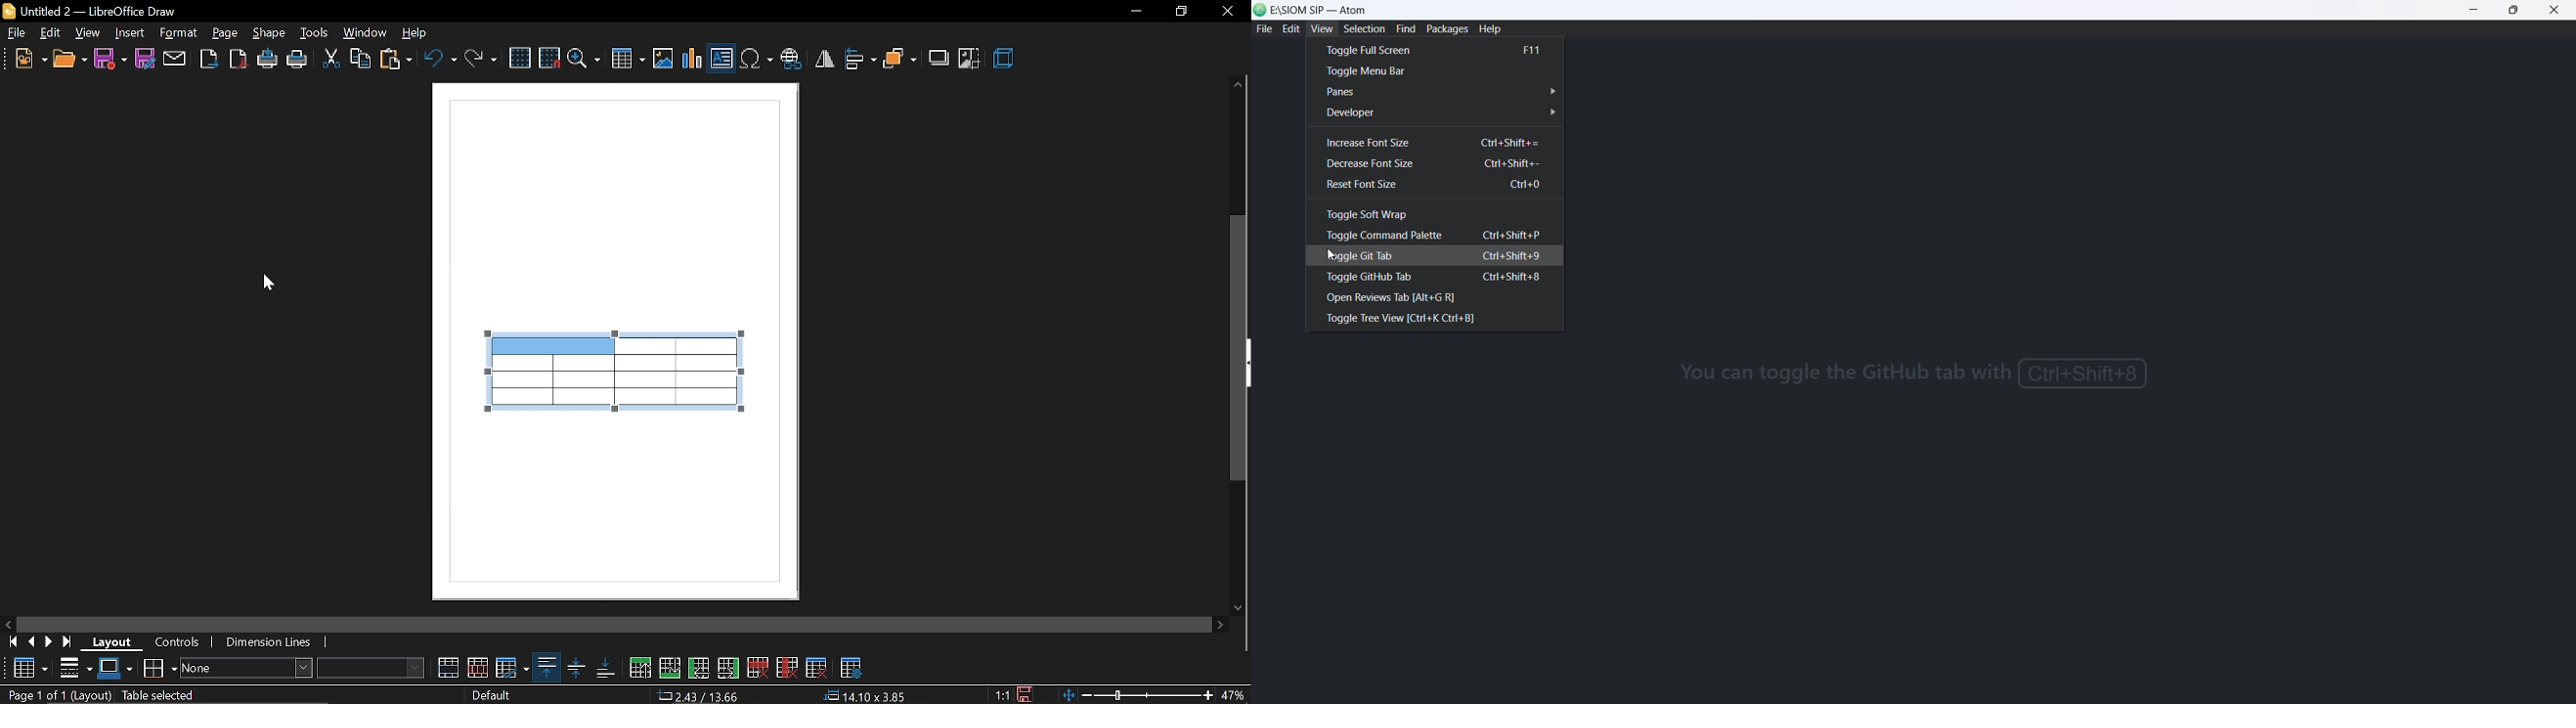  I want to click on save , so click(109, 60).